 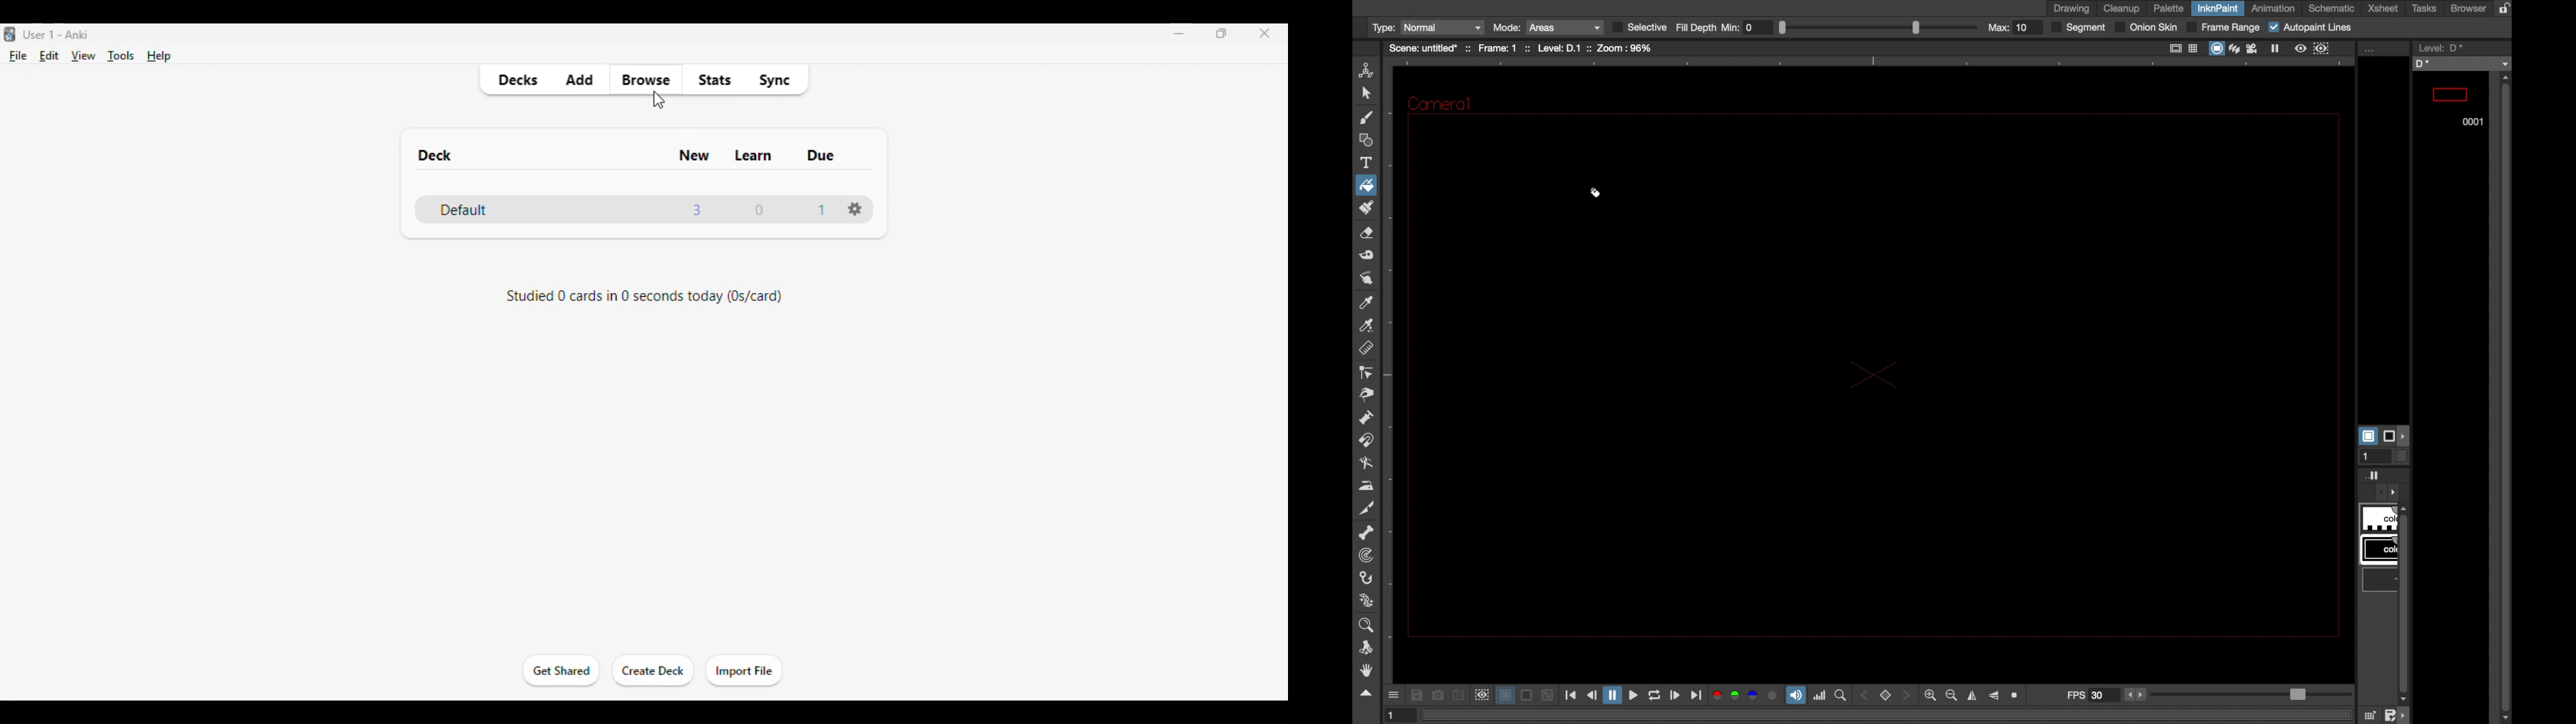 What do you see at coordinates (1417, 695) in the screenshot?
I see `save` at bounding box center [1417, 695].